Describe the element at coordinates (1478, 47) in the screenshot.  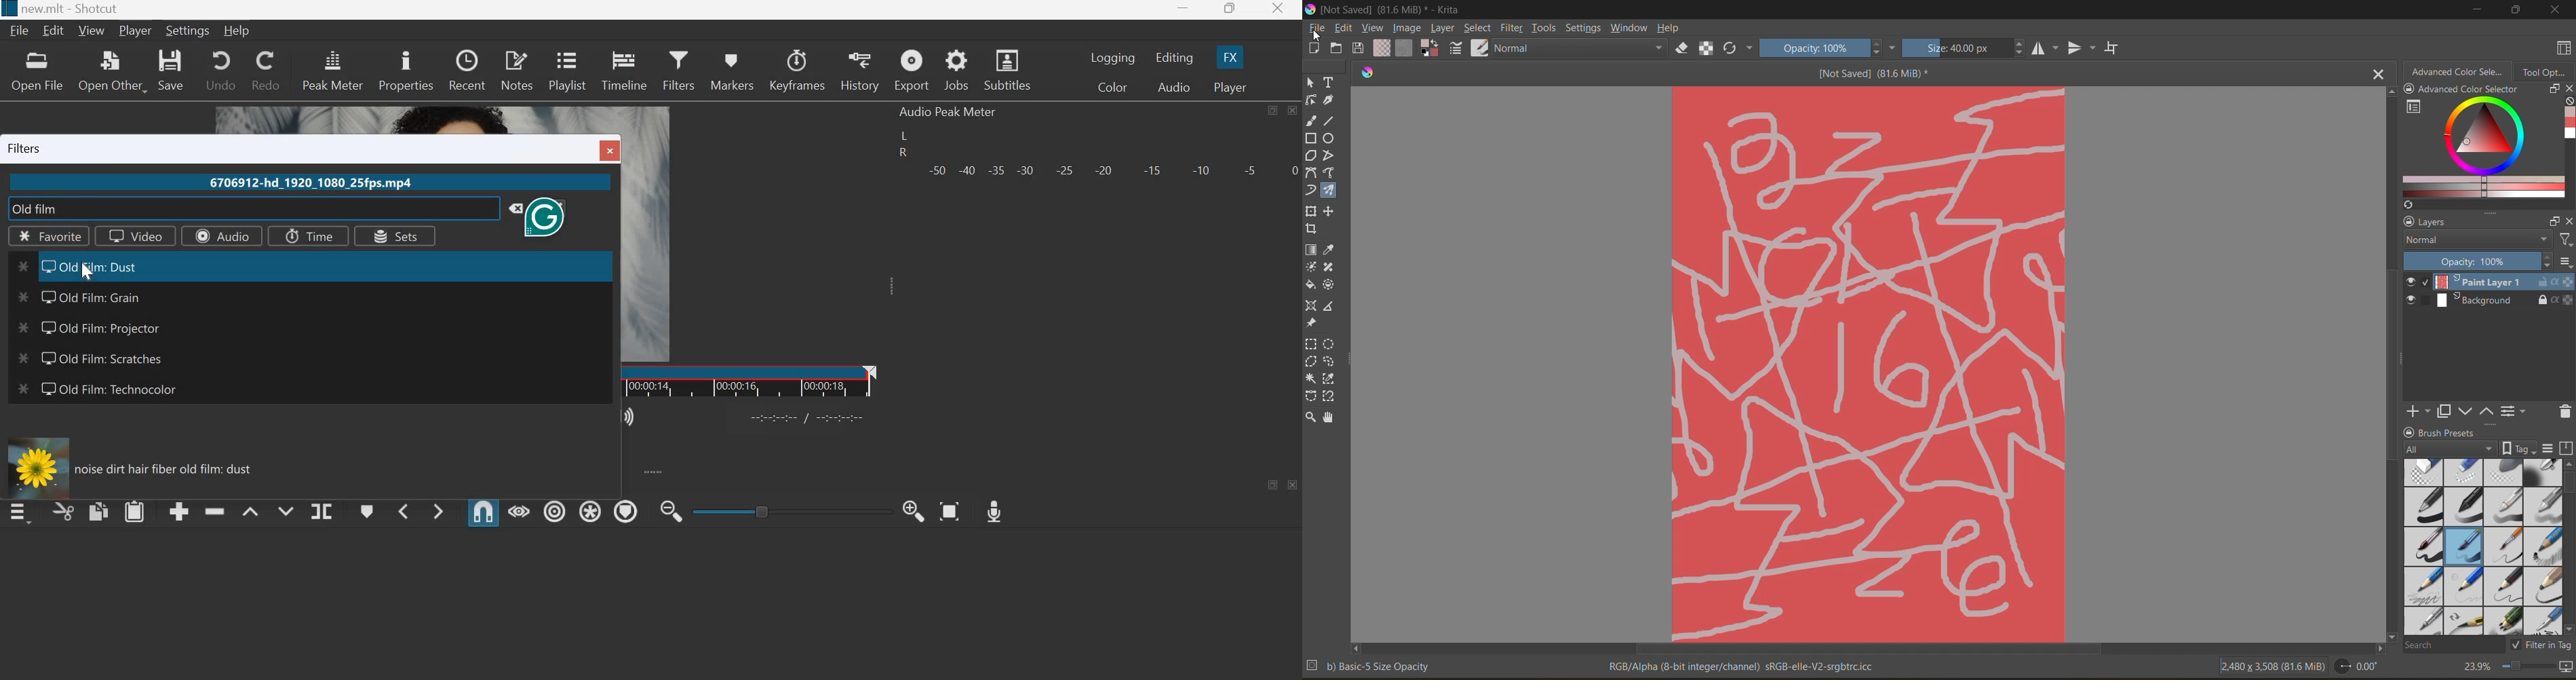
I see `choose brush preset` at that location.